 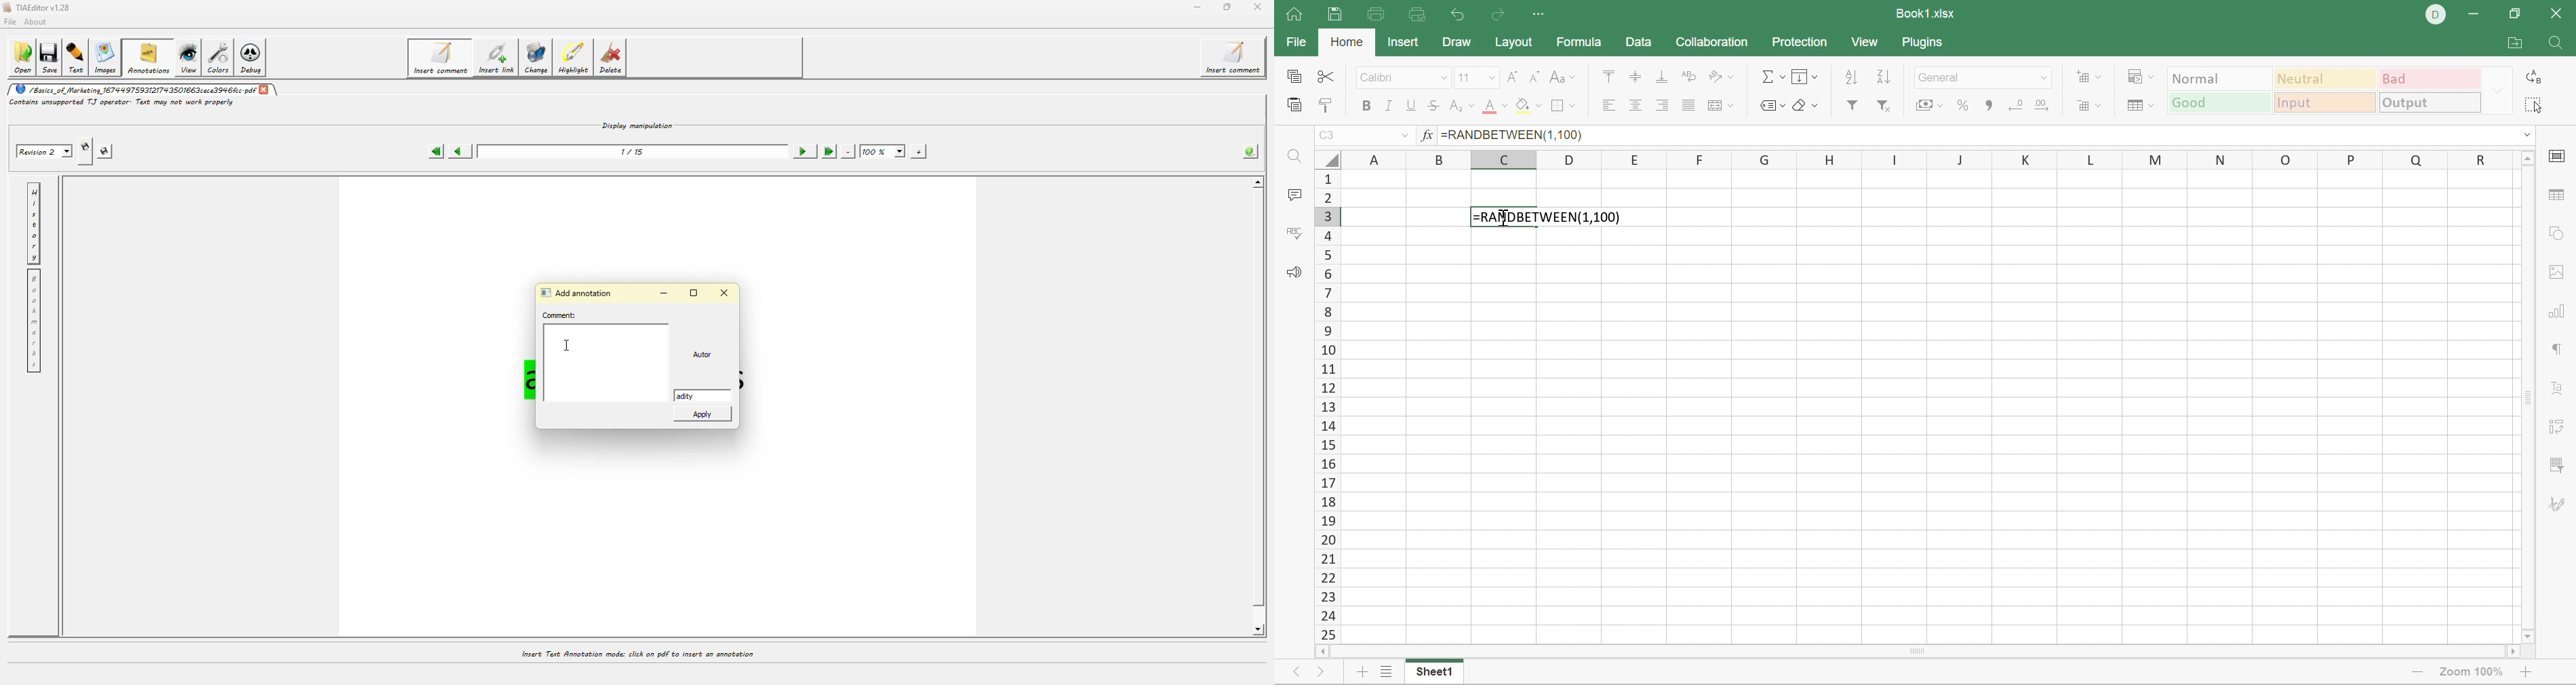 I want to click on Find, so click(x=2557, y=42).